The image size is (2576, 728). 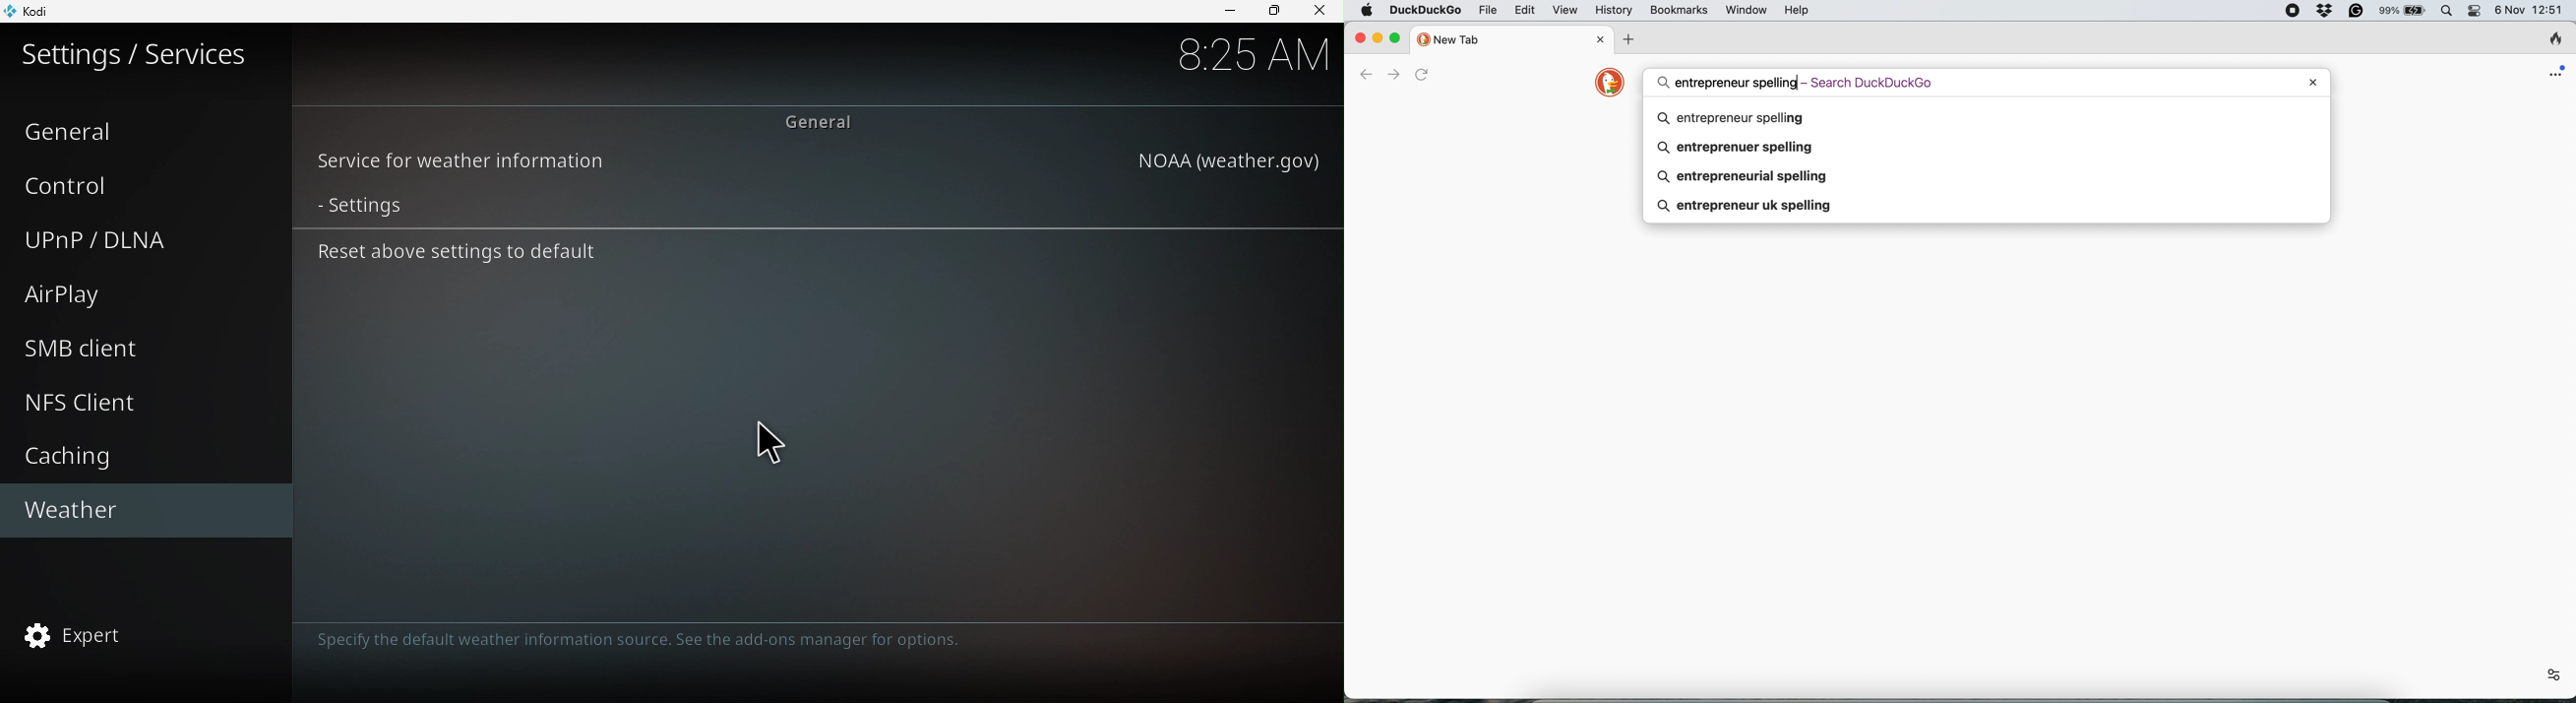 What do you see at coordinates (1320, 11) in the screenshot?
I see `Close` at bounding box center [1320, 11].